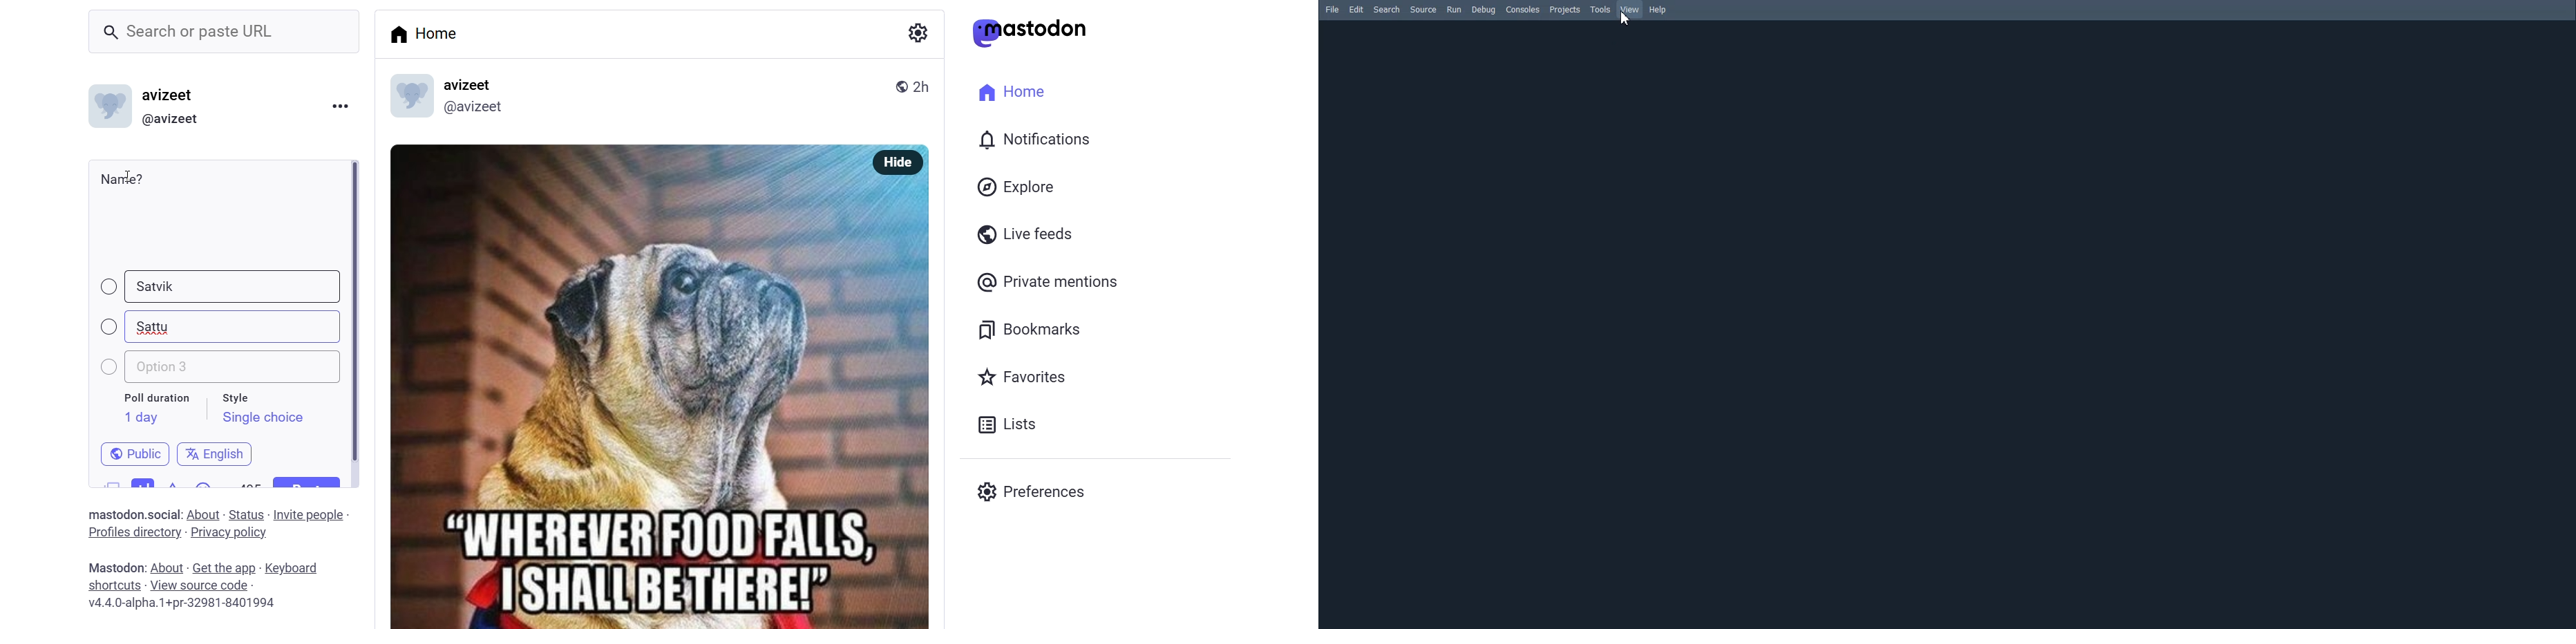  Describe the element at coordinates (170, 120) in the screenshot. I see `@avizeet` at that location.